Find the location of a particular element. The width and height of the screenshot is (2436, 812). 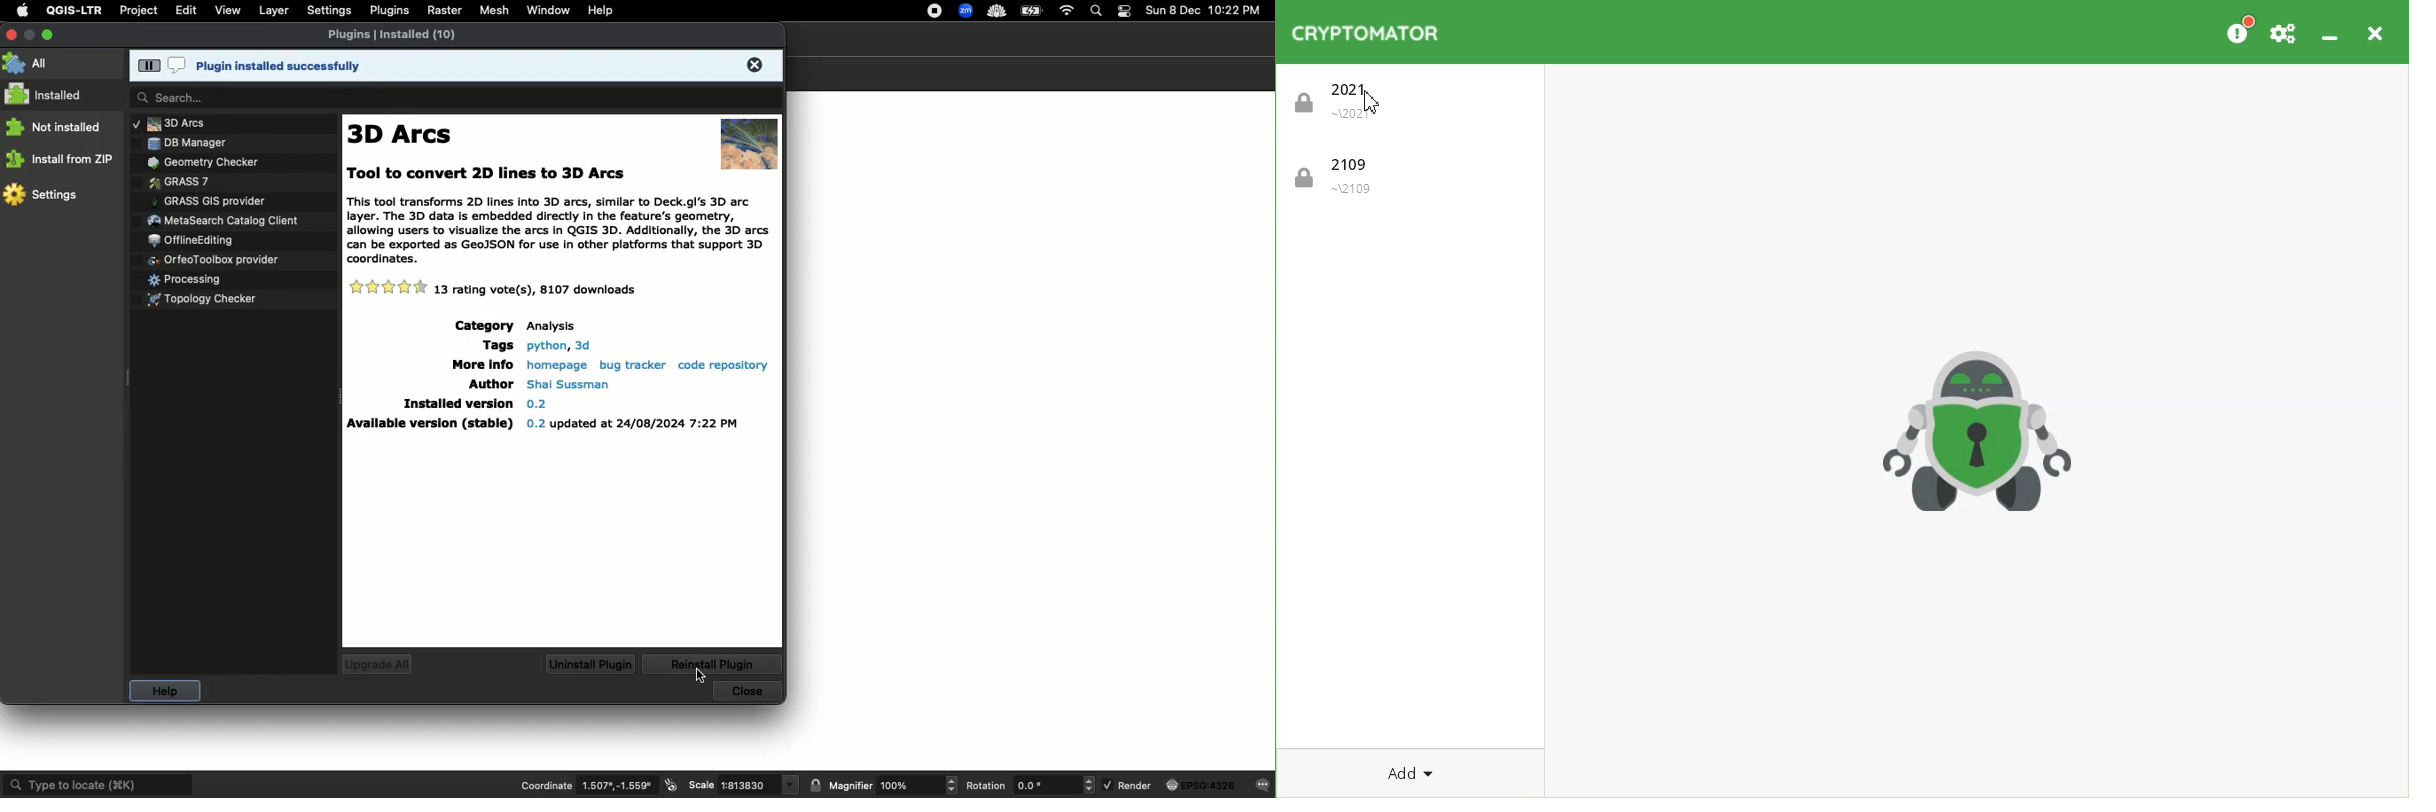

Type to locate is located at coordinates (98, 784).